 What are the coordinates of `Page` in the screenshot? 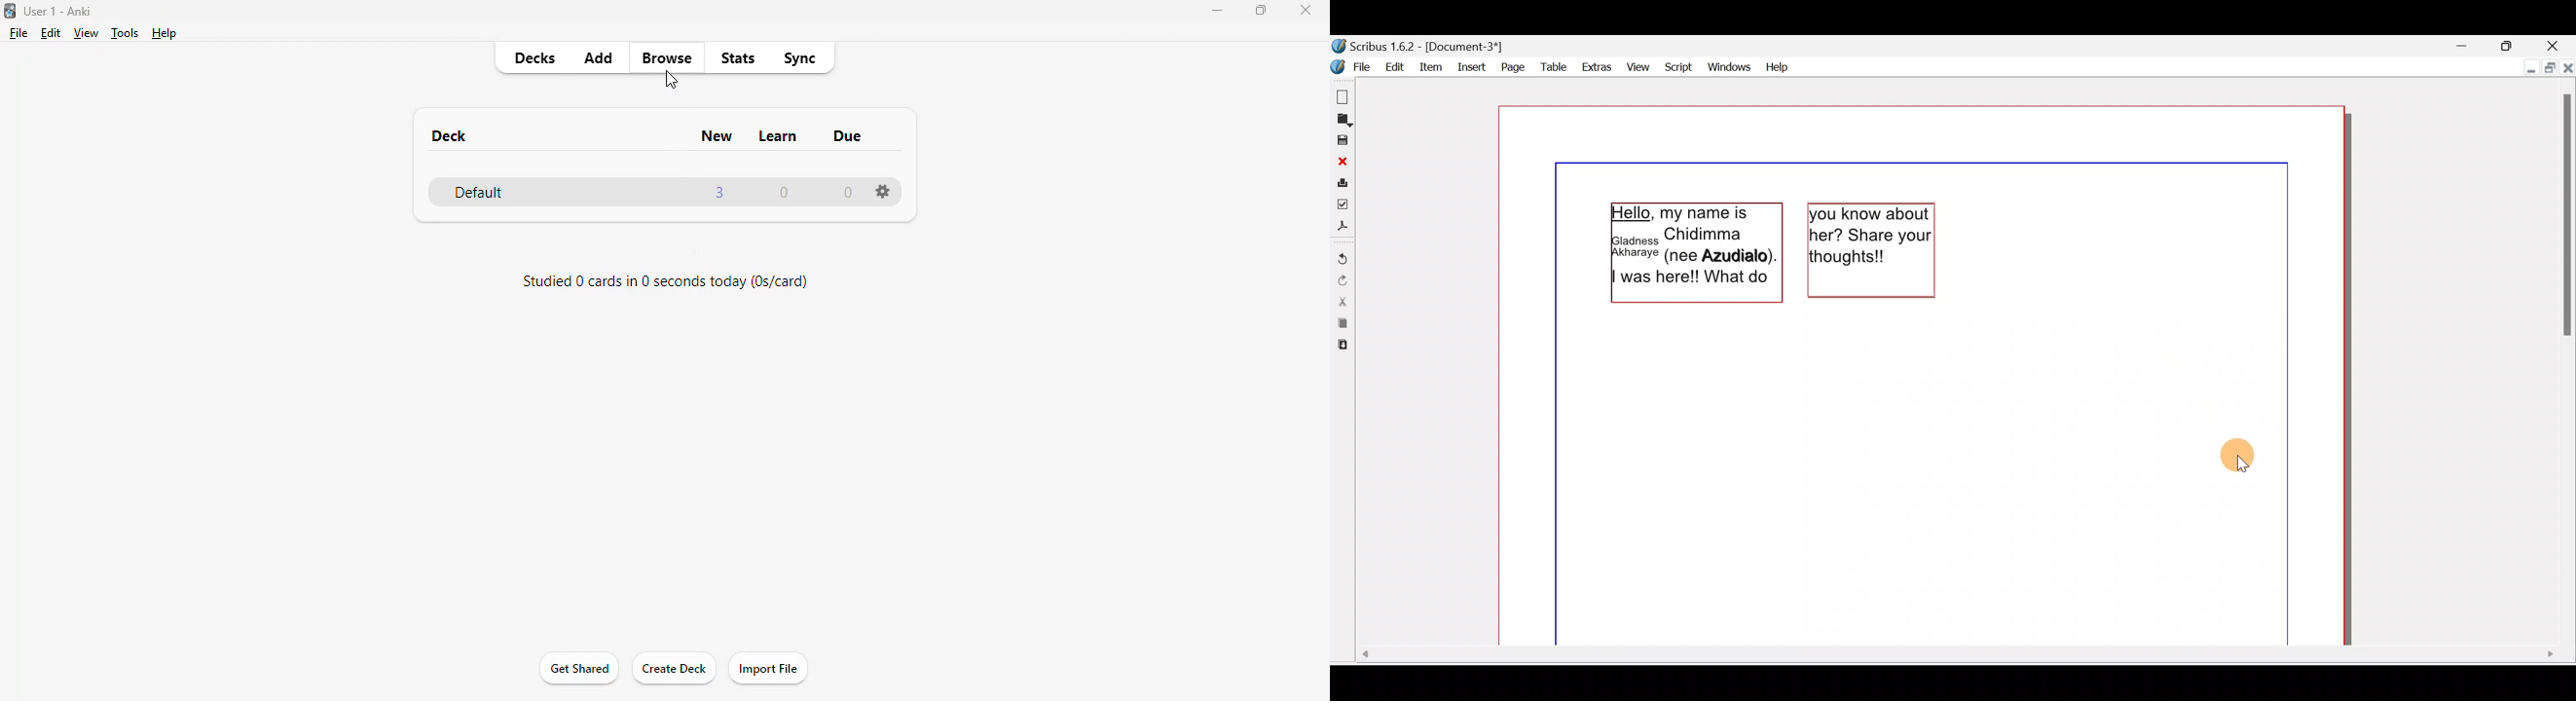 It's located at (1510, 66).